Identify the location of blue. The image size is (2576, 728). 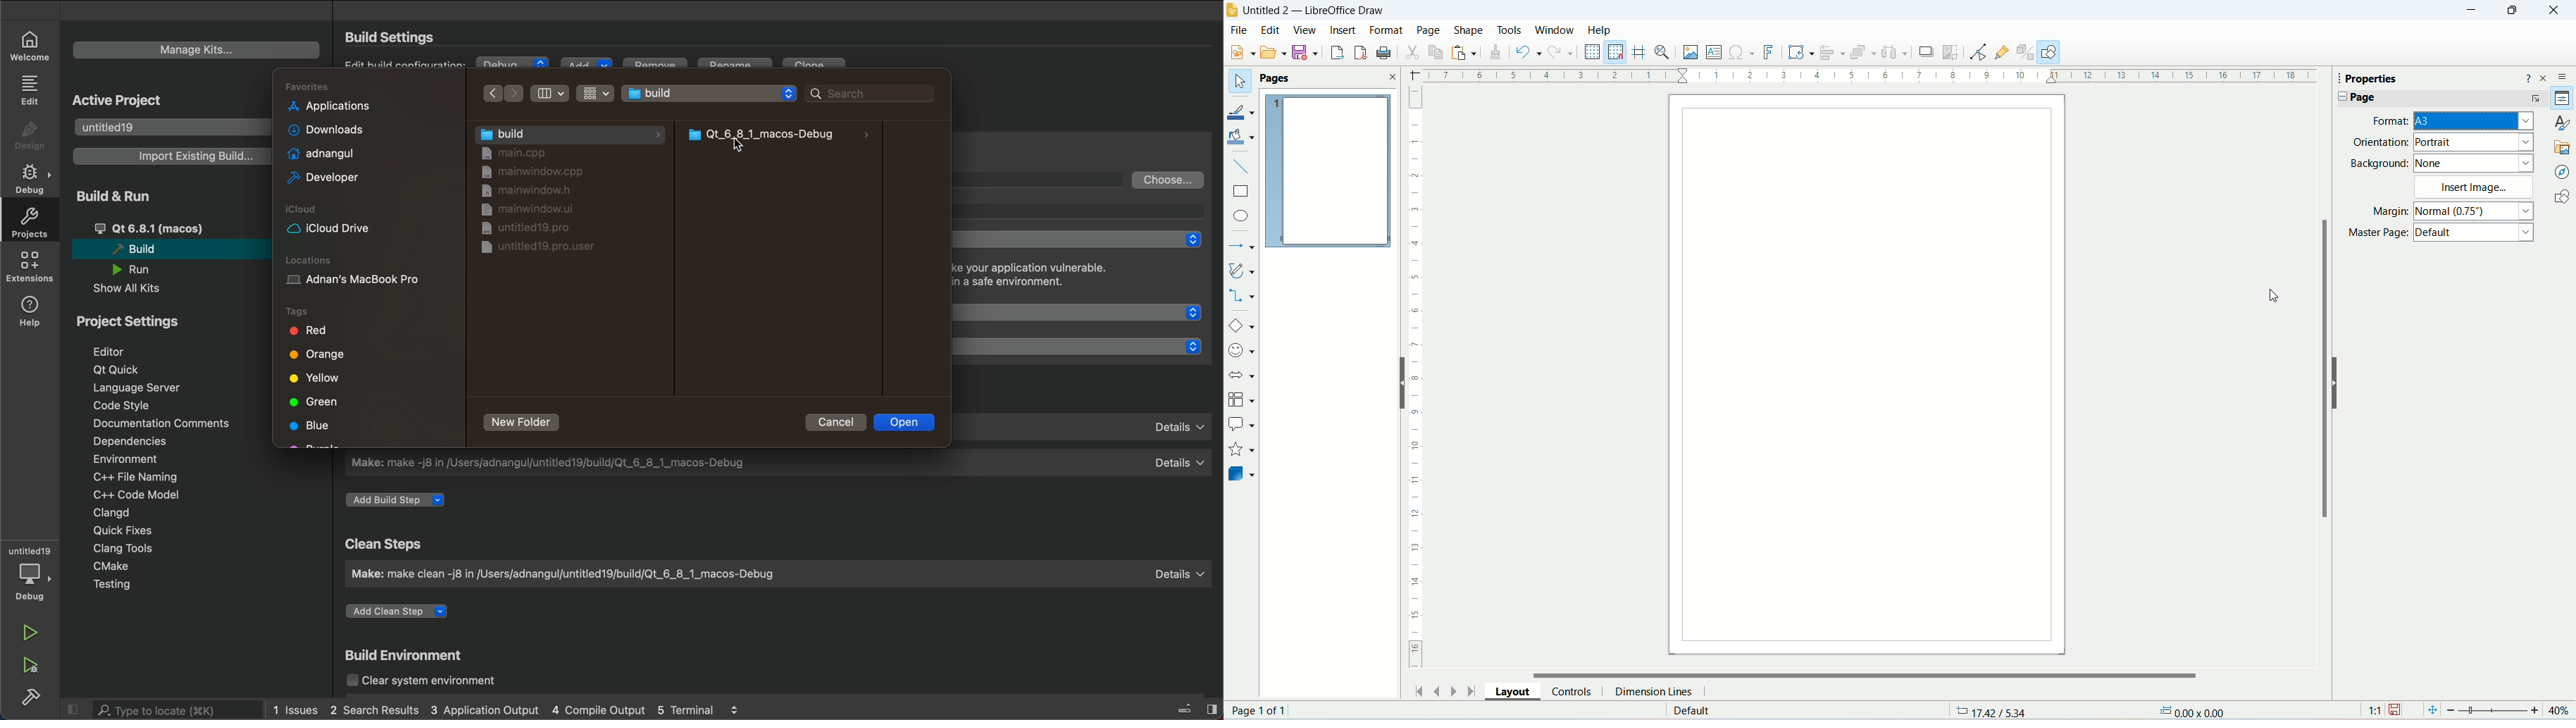
(313, 426).